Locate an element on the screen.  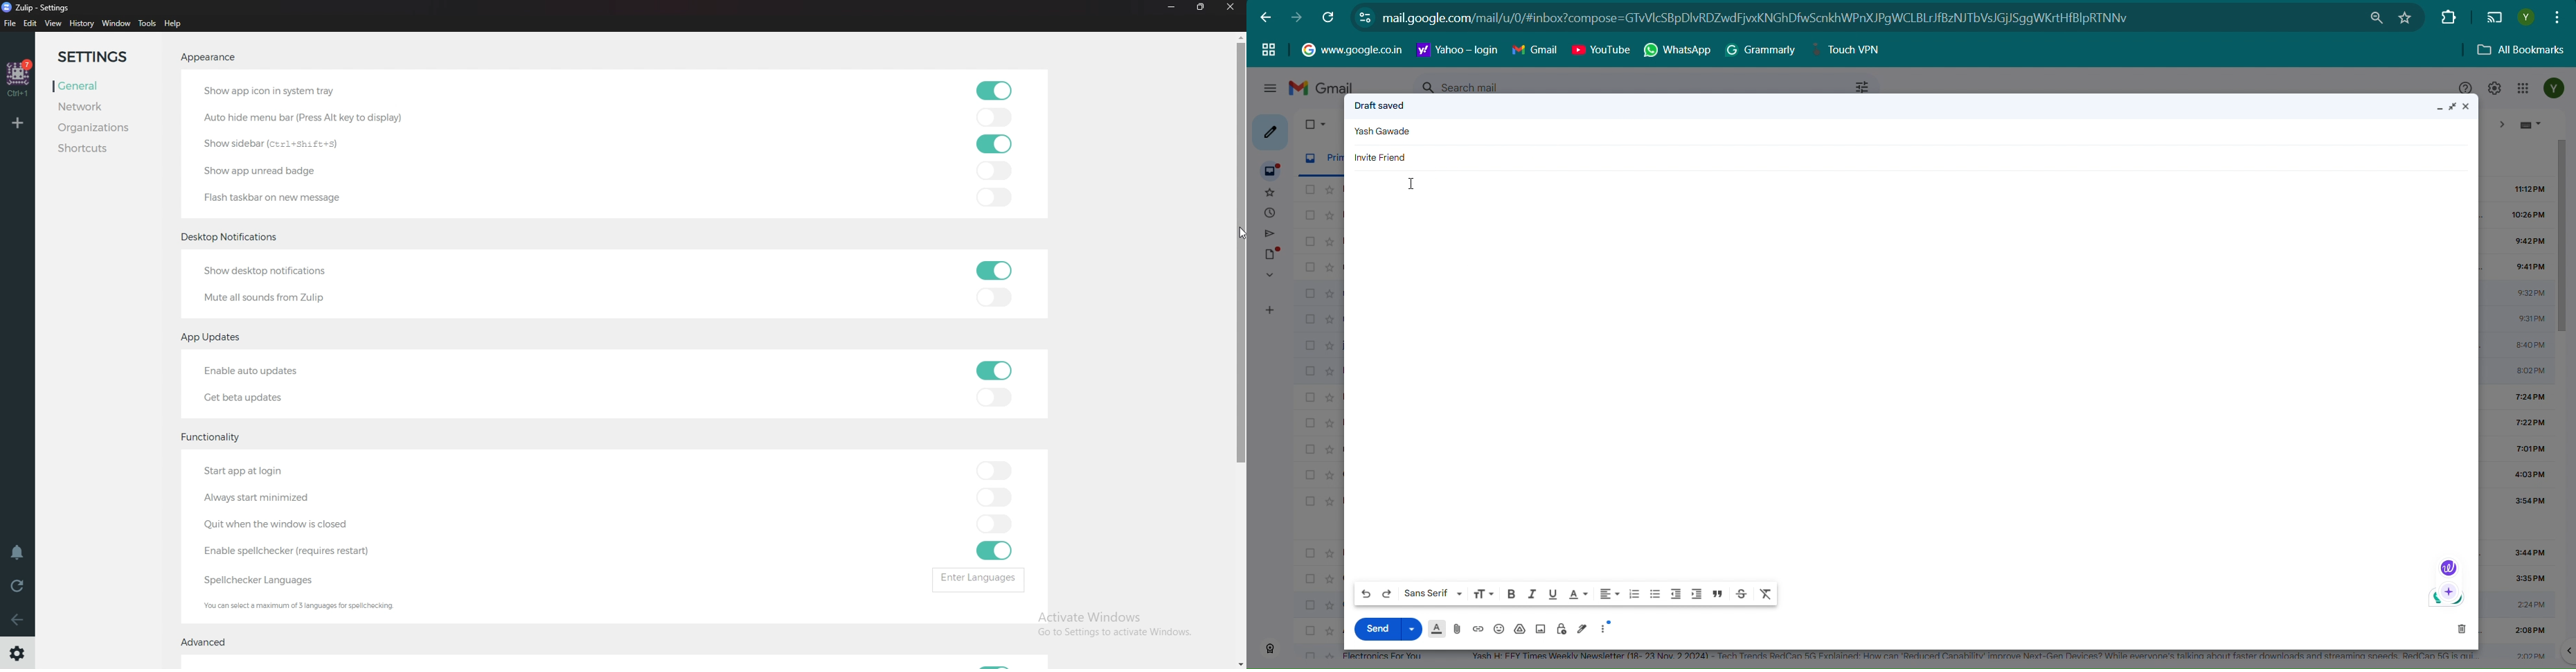
Hyperlink is located at coordinates (1458, 50).